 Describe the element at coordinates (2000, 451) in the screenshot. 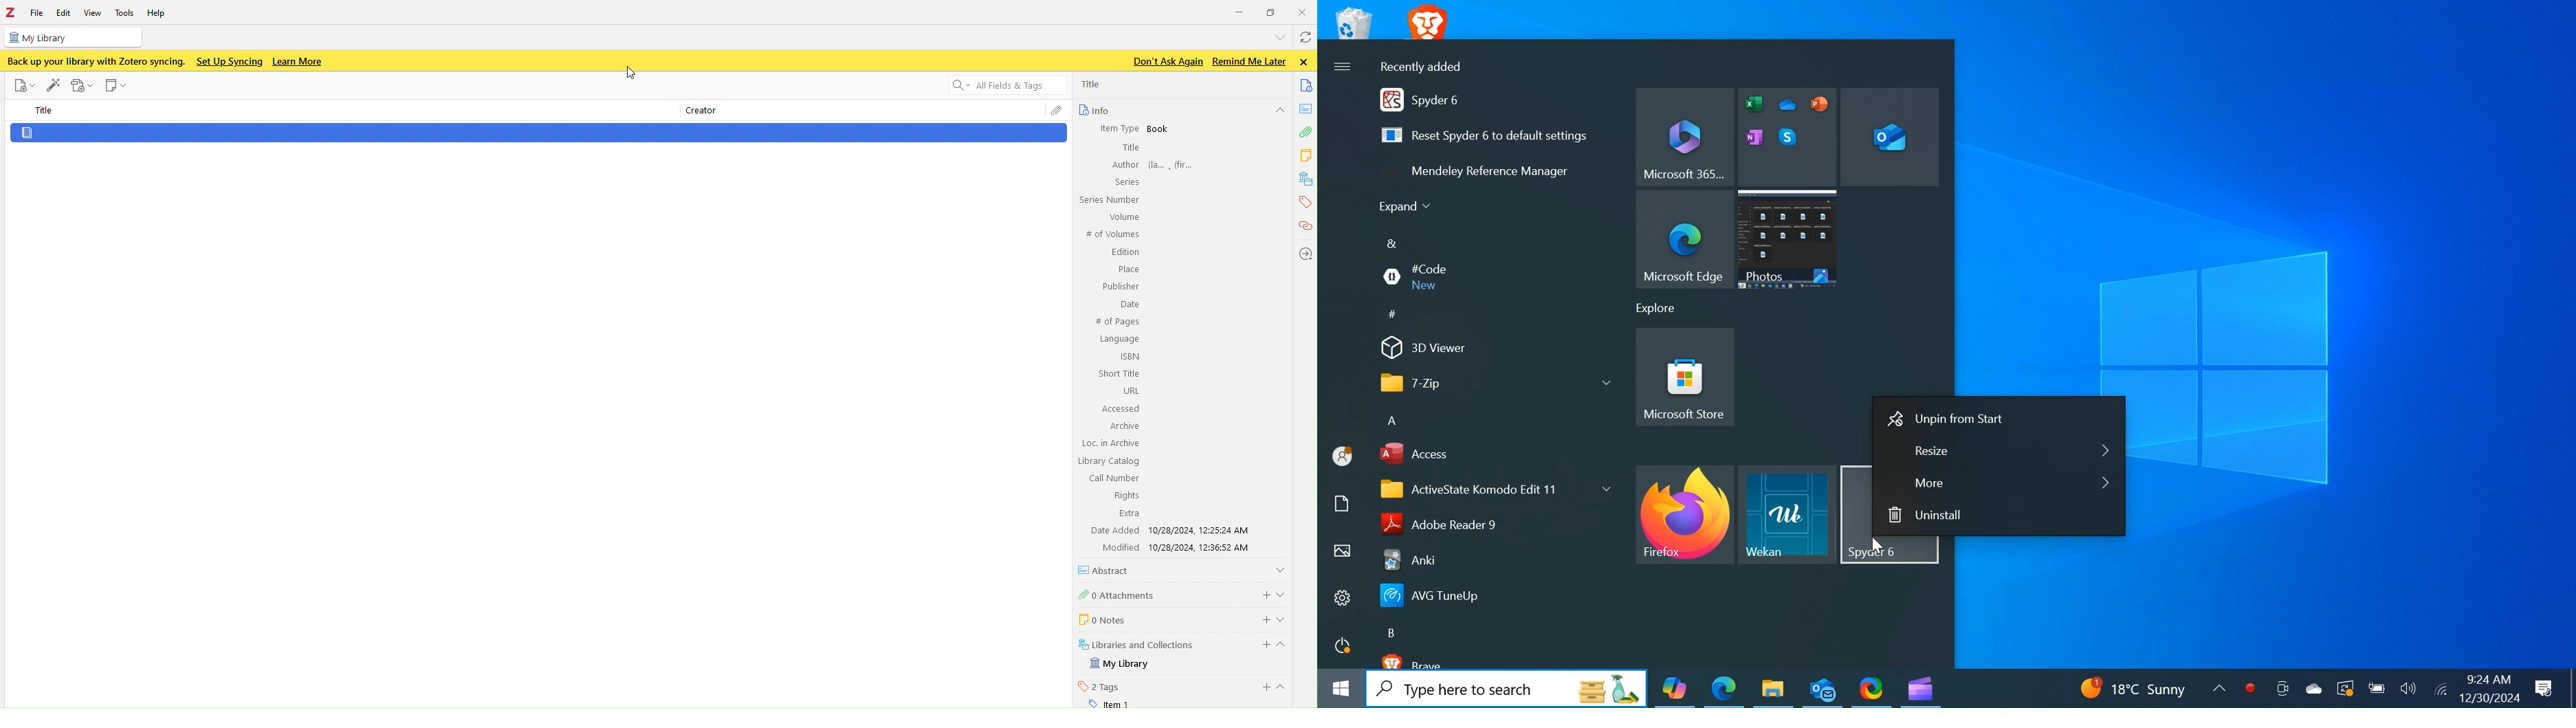

I see `Resize` at that location.